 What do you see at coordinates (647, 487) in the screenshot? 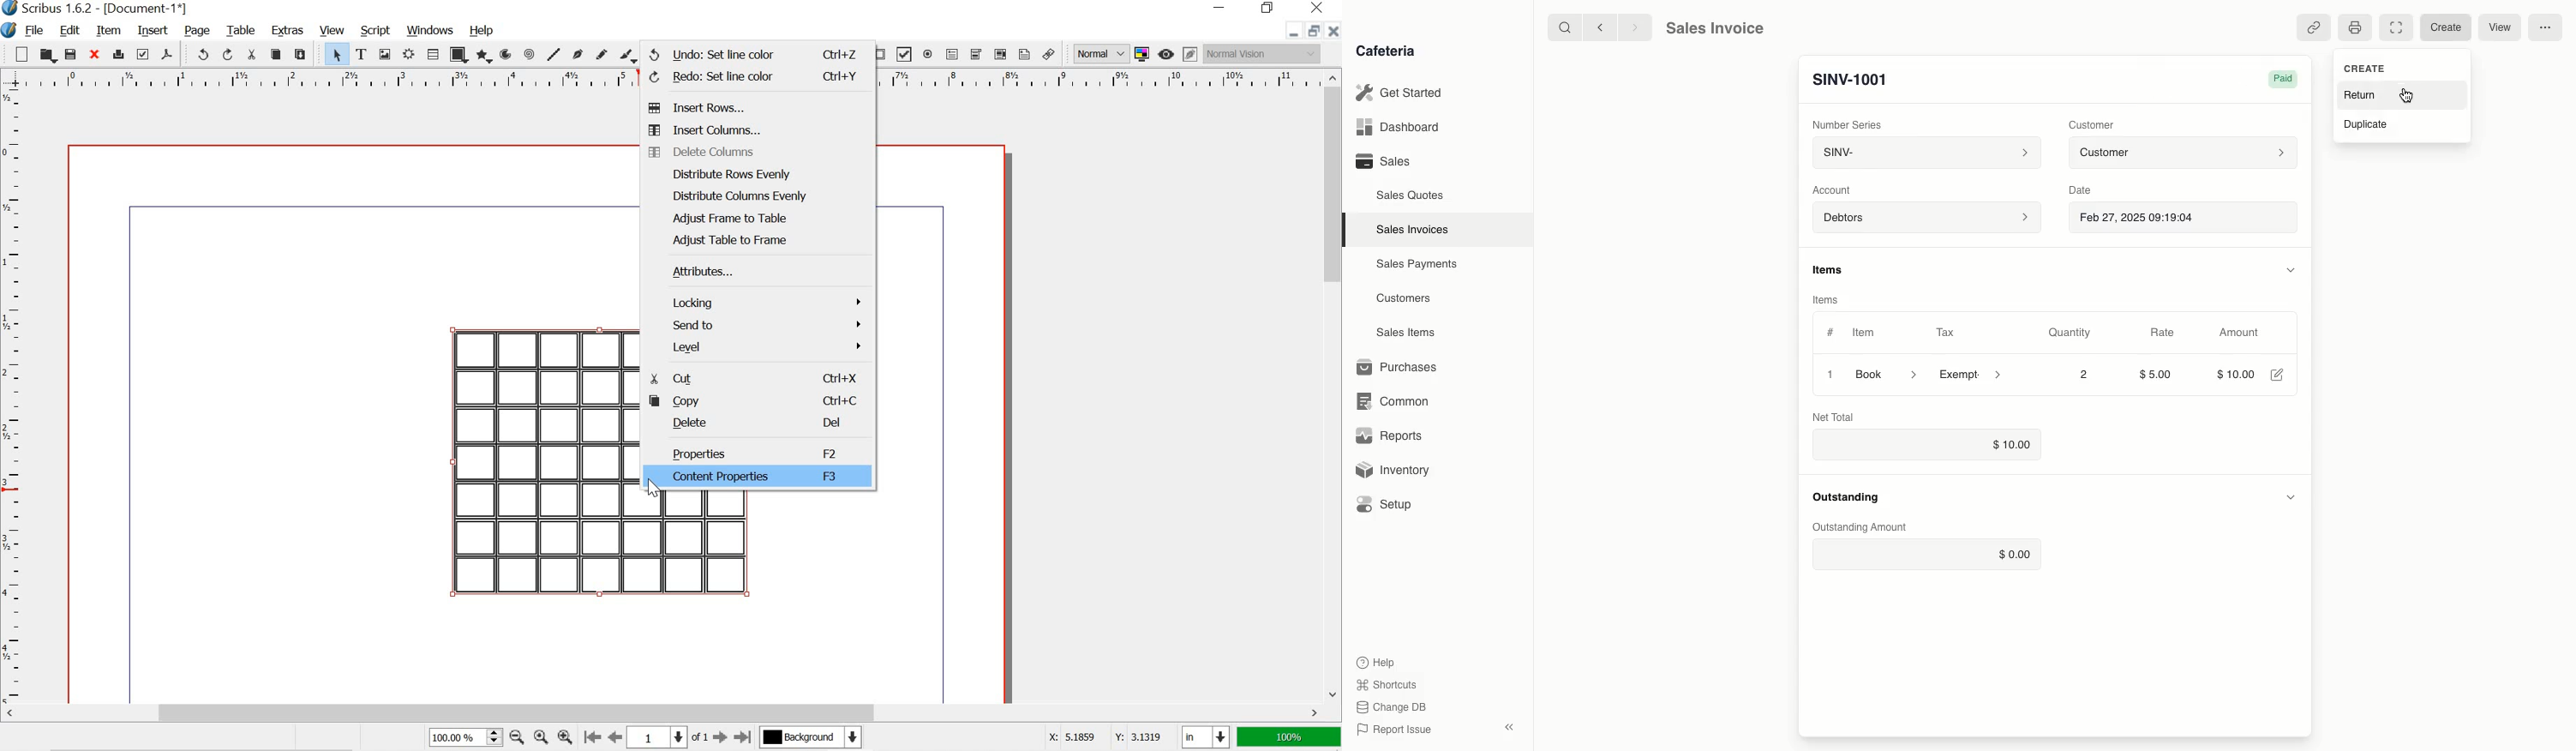
I see `cursor` at bounding box center [647, 487].